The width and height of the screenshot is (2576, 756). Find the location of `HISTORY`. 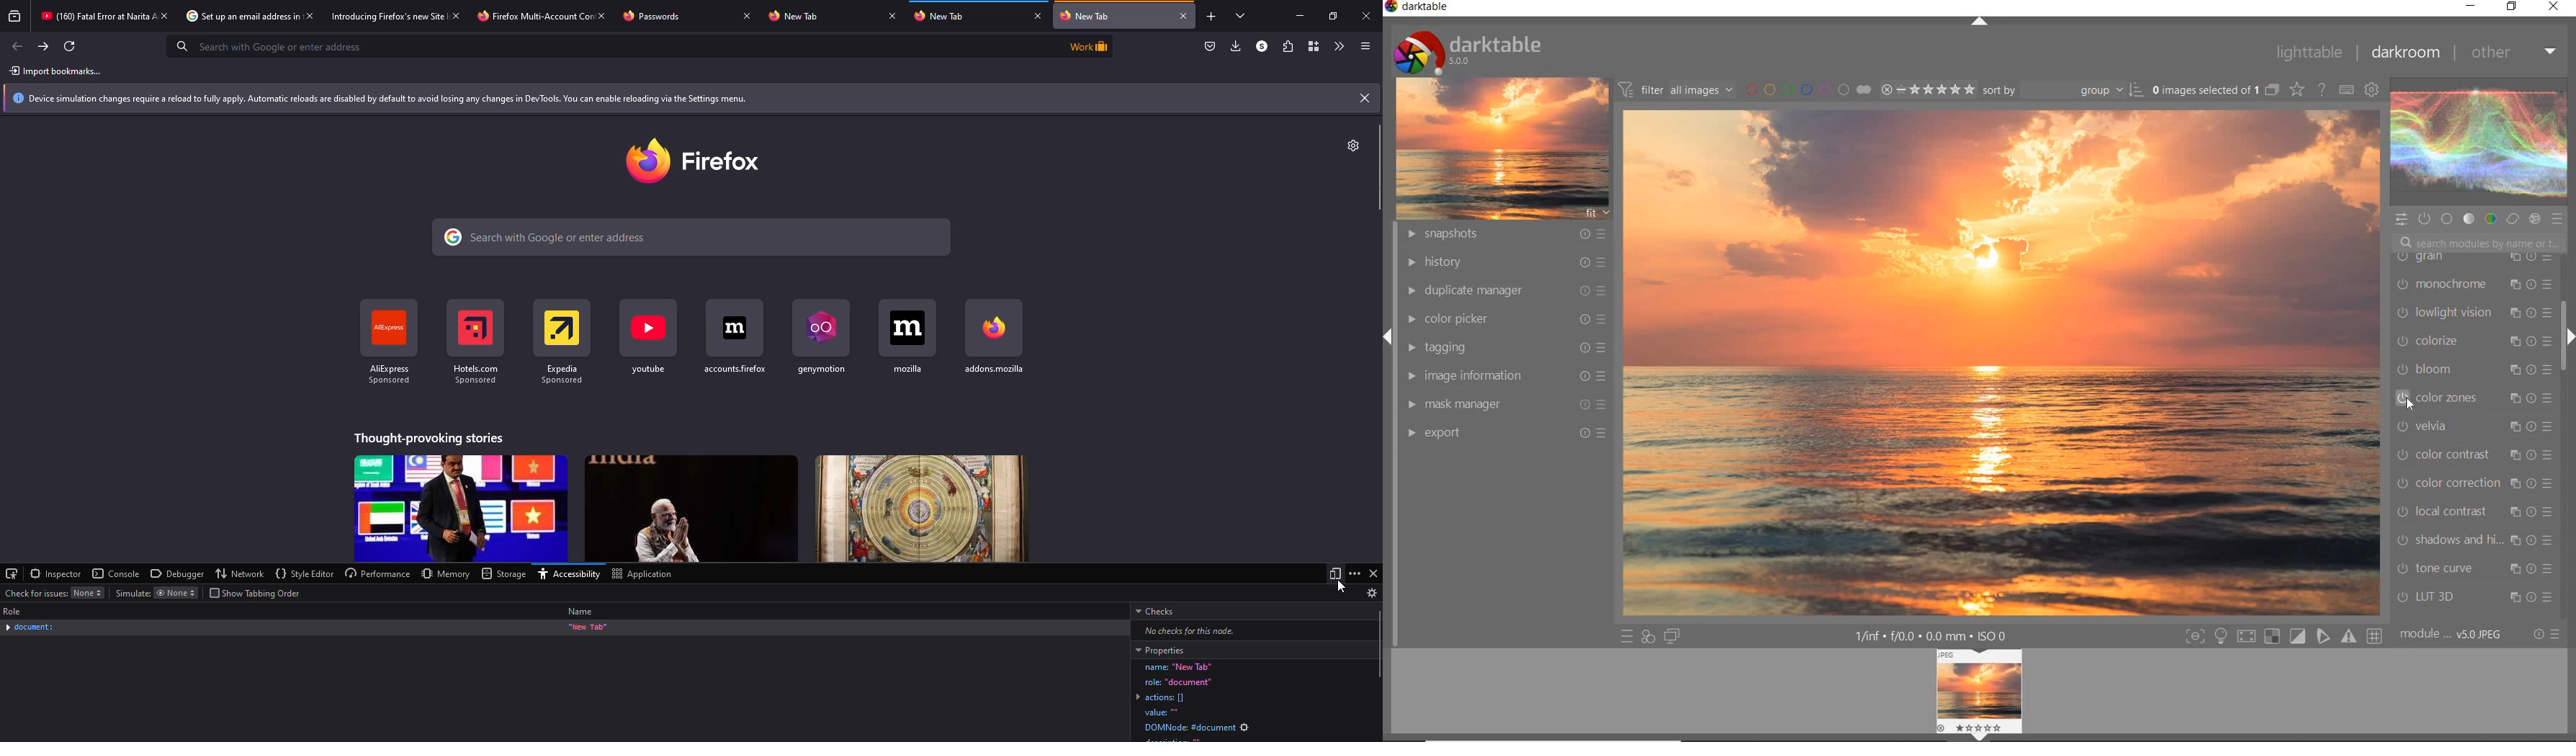

HISTORY is located at coordinates (1505, 262).